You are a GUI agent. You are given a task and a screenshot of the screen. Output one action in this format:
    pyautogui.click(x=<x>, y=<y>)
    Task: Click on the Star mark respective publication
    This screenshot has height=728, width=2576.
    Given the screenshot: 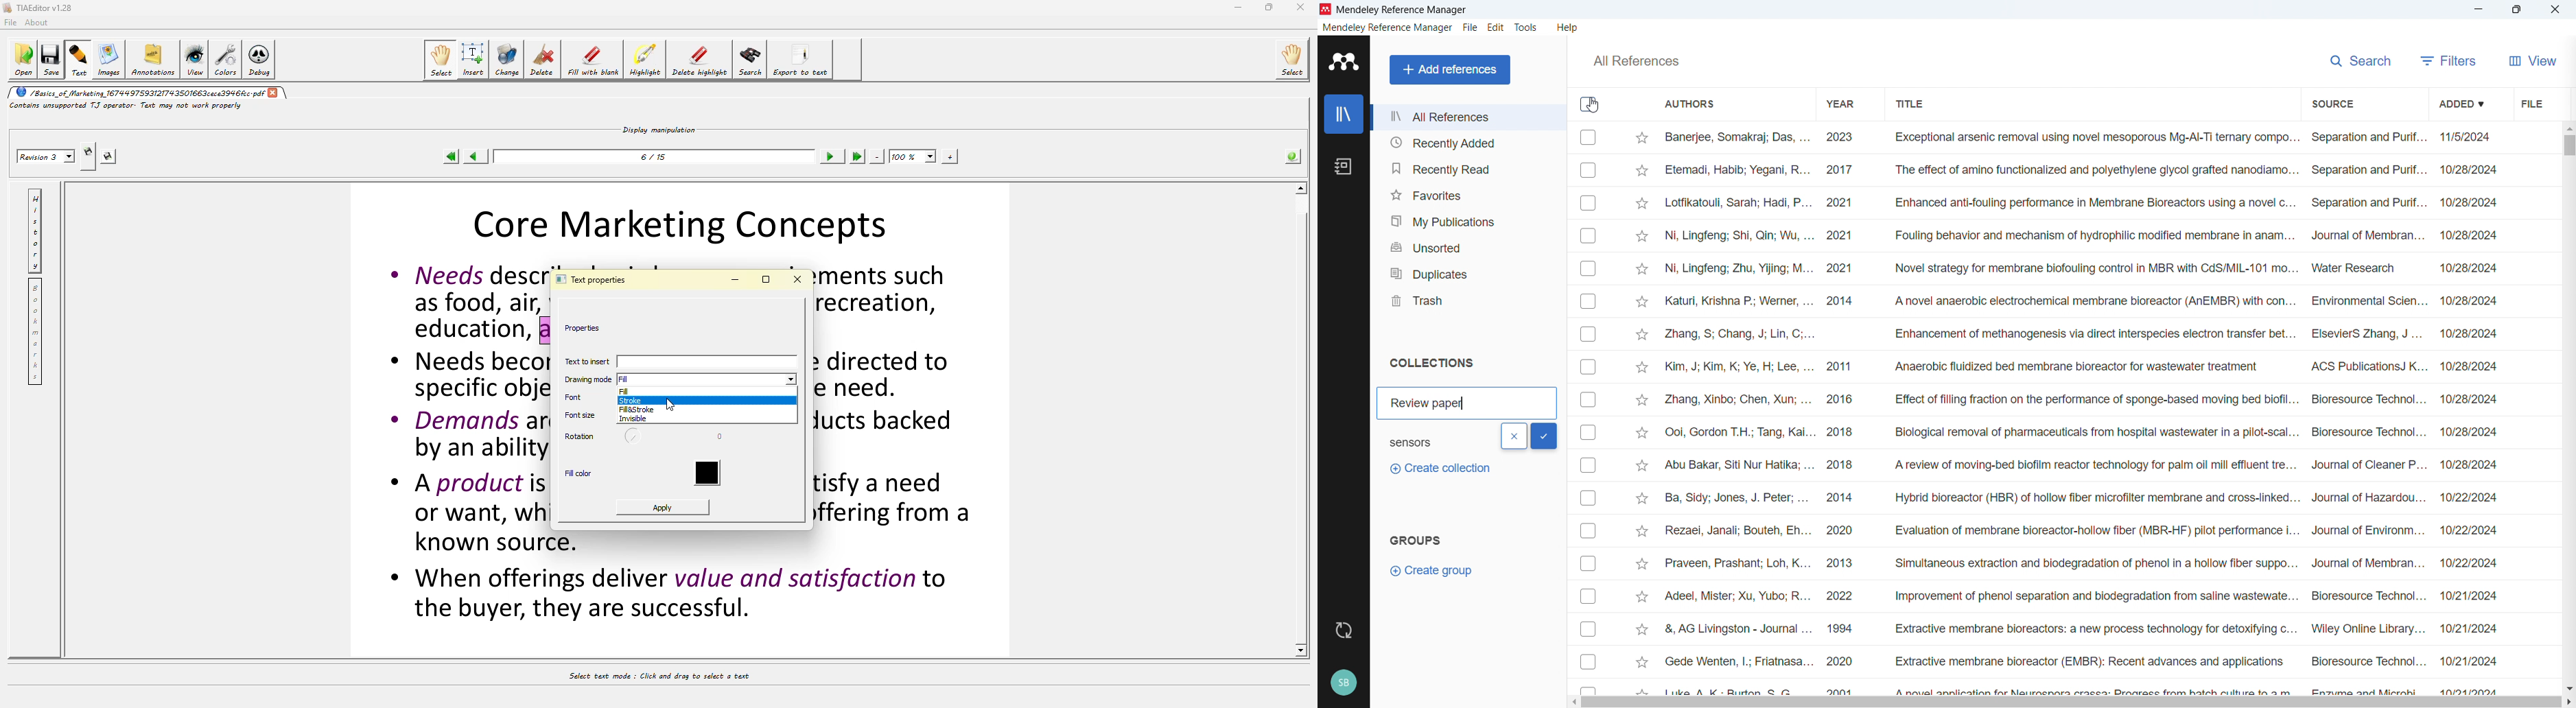 What is the action you would take?
    pyautogui.click(x=1641, y=629)
    